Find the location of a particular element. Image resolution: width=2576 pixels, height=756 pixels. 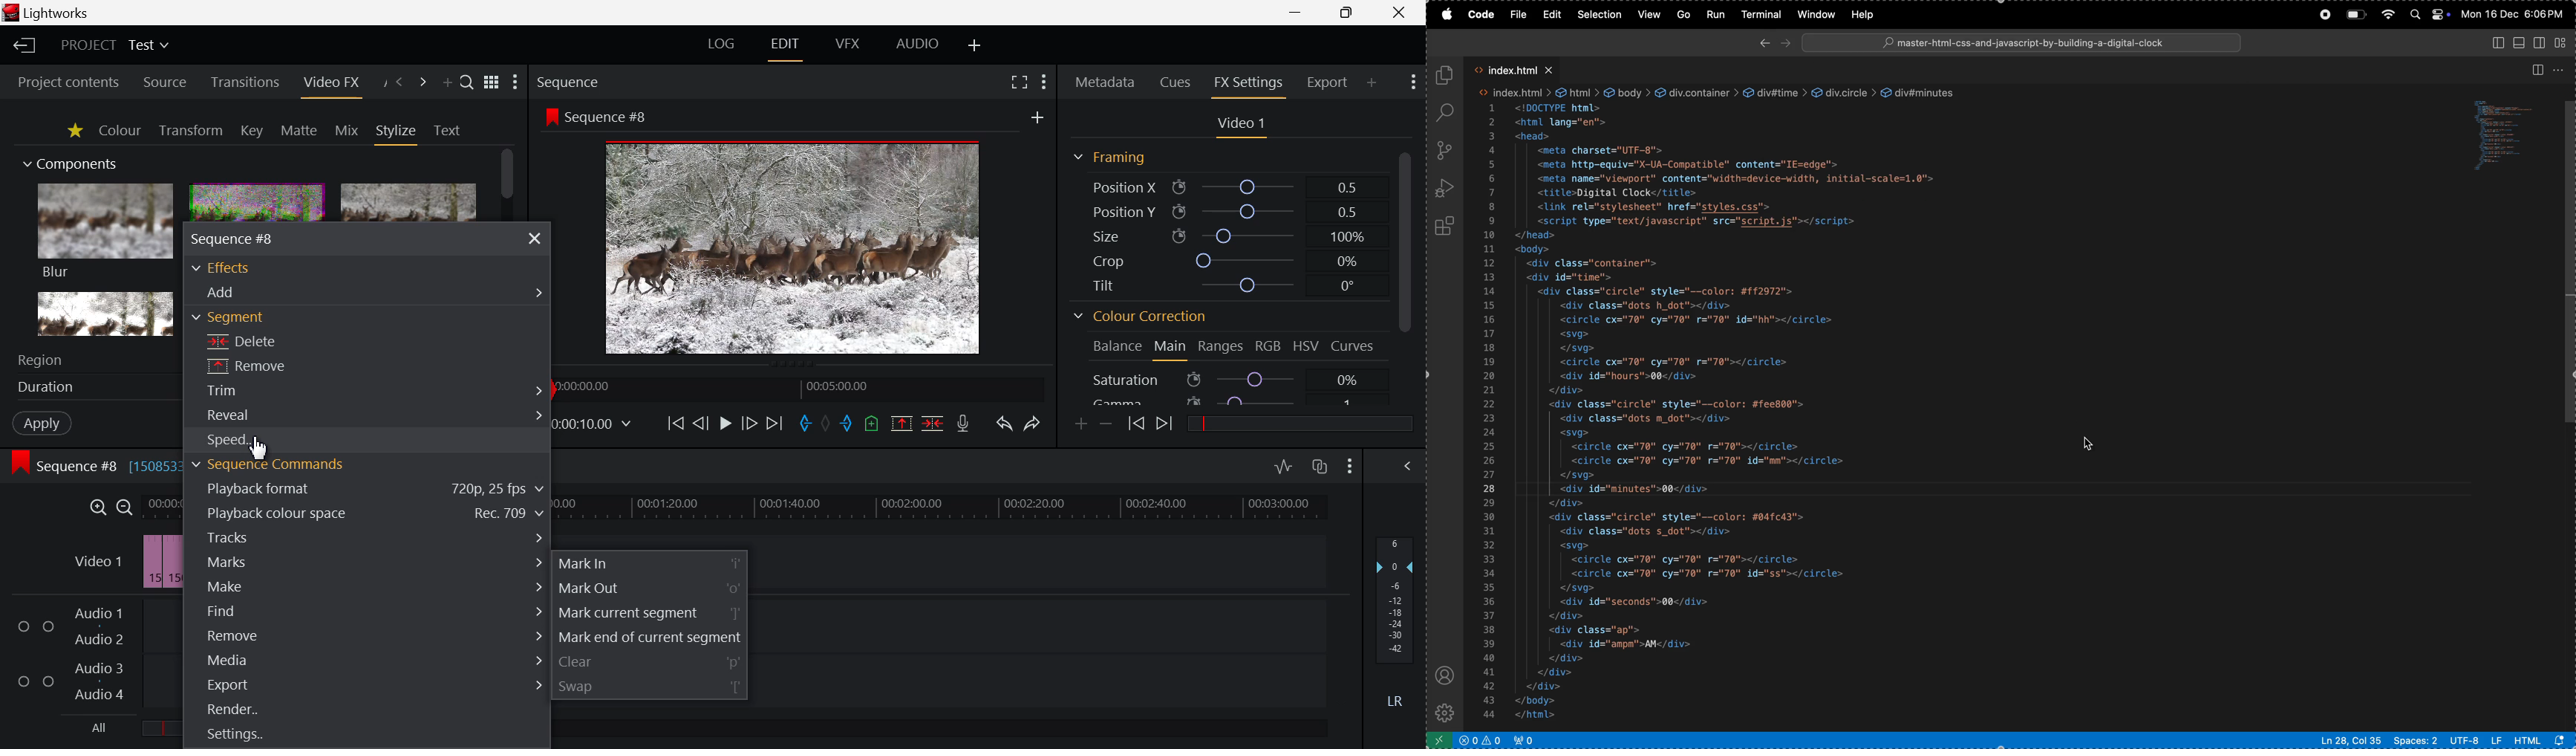

To Start is located at coordinates (676, 424).